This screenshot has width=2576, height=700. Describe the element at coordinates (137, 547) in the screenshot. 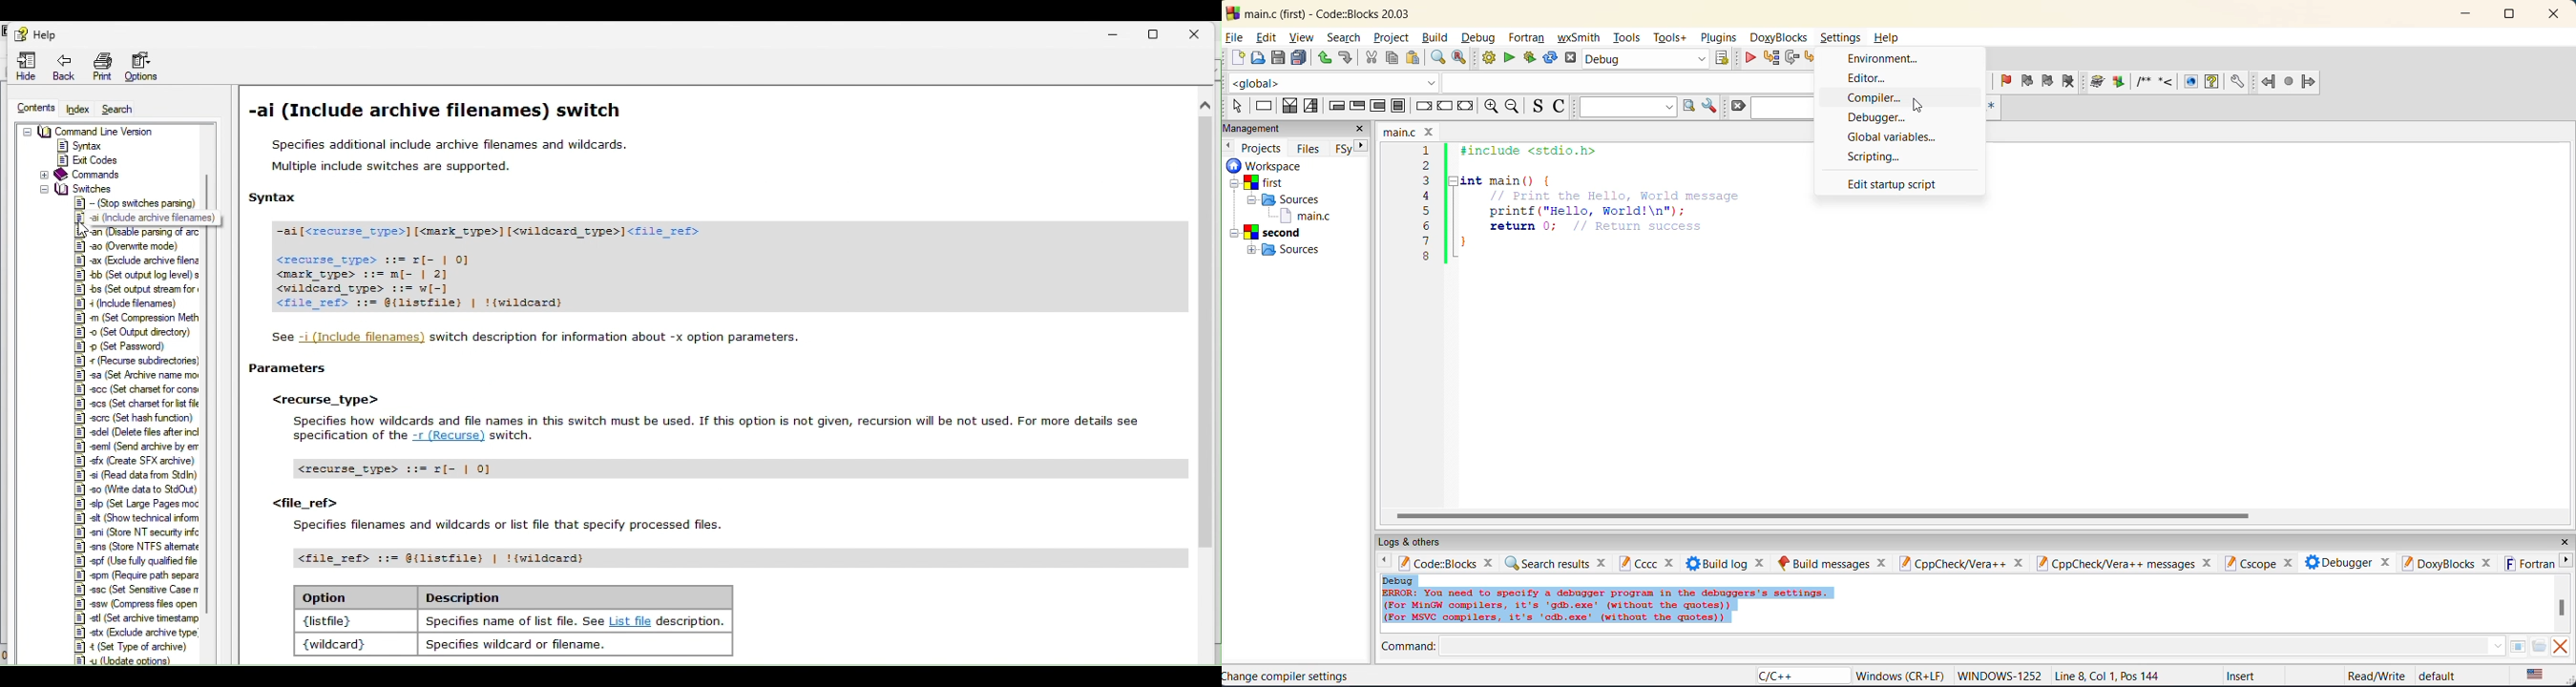

I see `§] ens (Store NTFS altemate` at that location.